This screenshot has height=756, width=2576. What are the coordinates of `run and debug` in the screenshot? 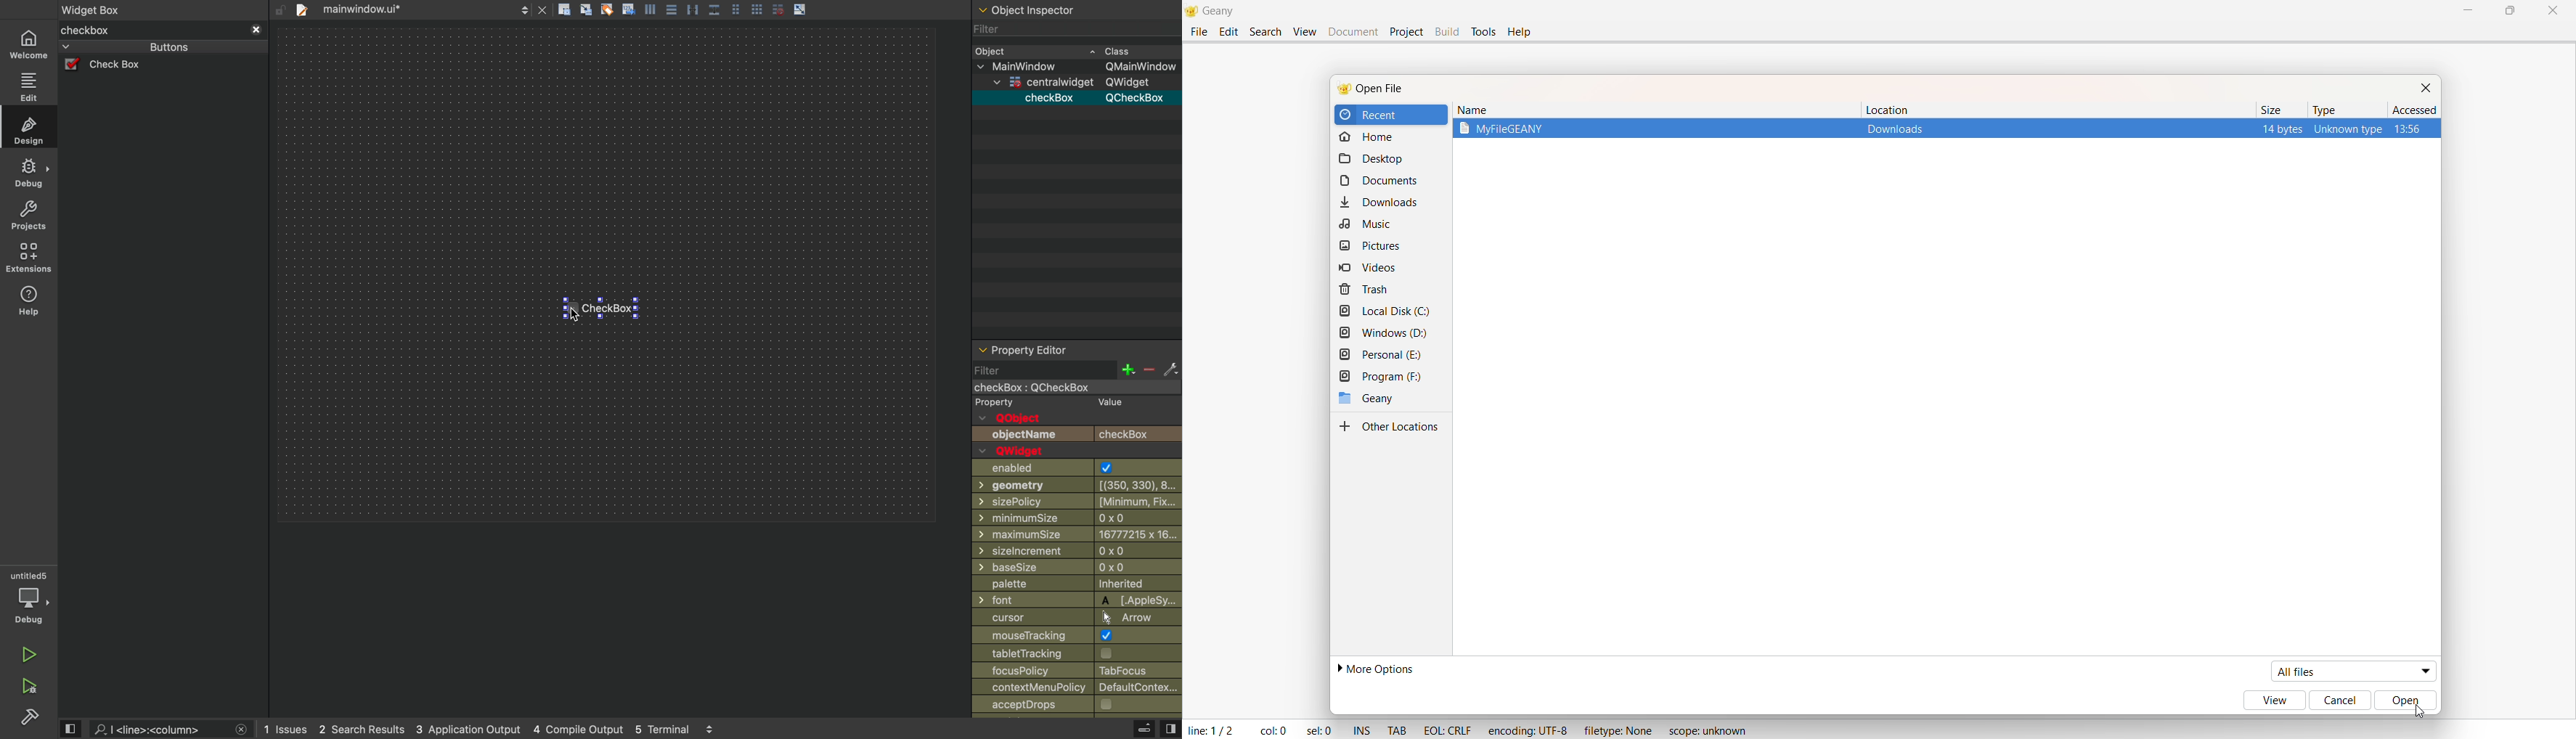 It's located at (27, 688).